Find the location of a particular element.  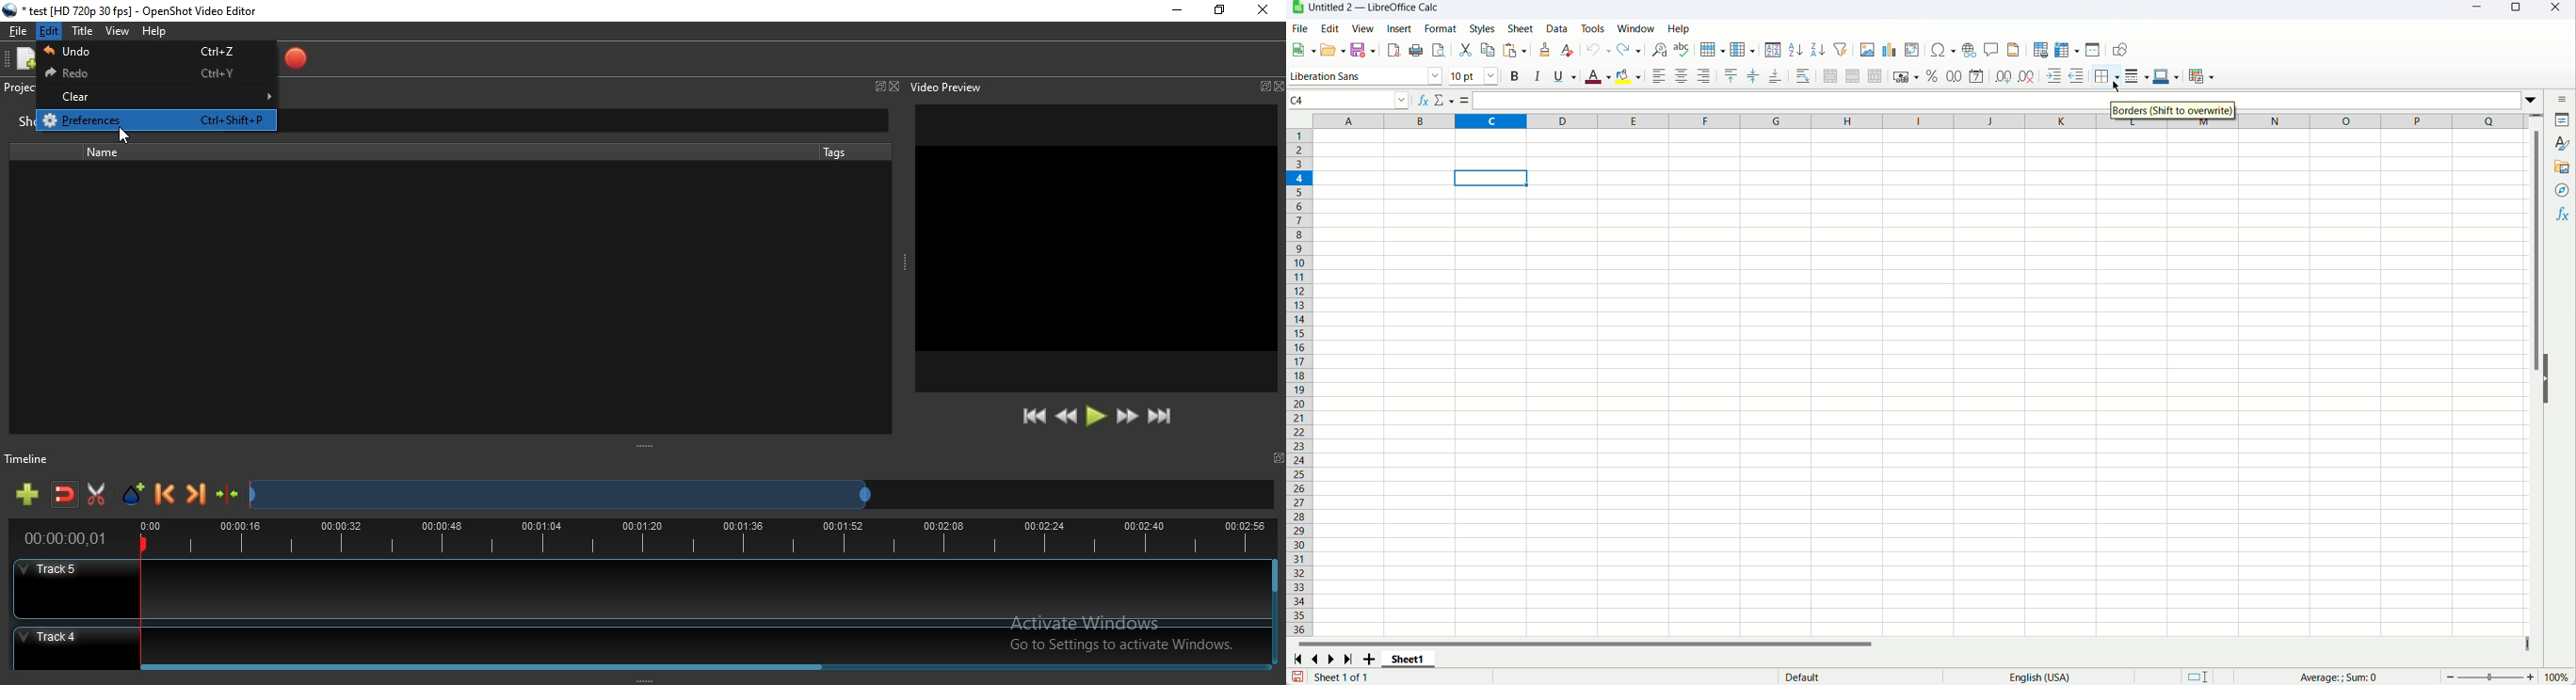

Timeline is located at coordinates (642, 540).